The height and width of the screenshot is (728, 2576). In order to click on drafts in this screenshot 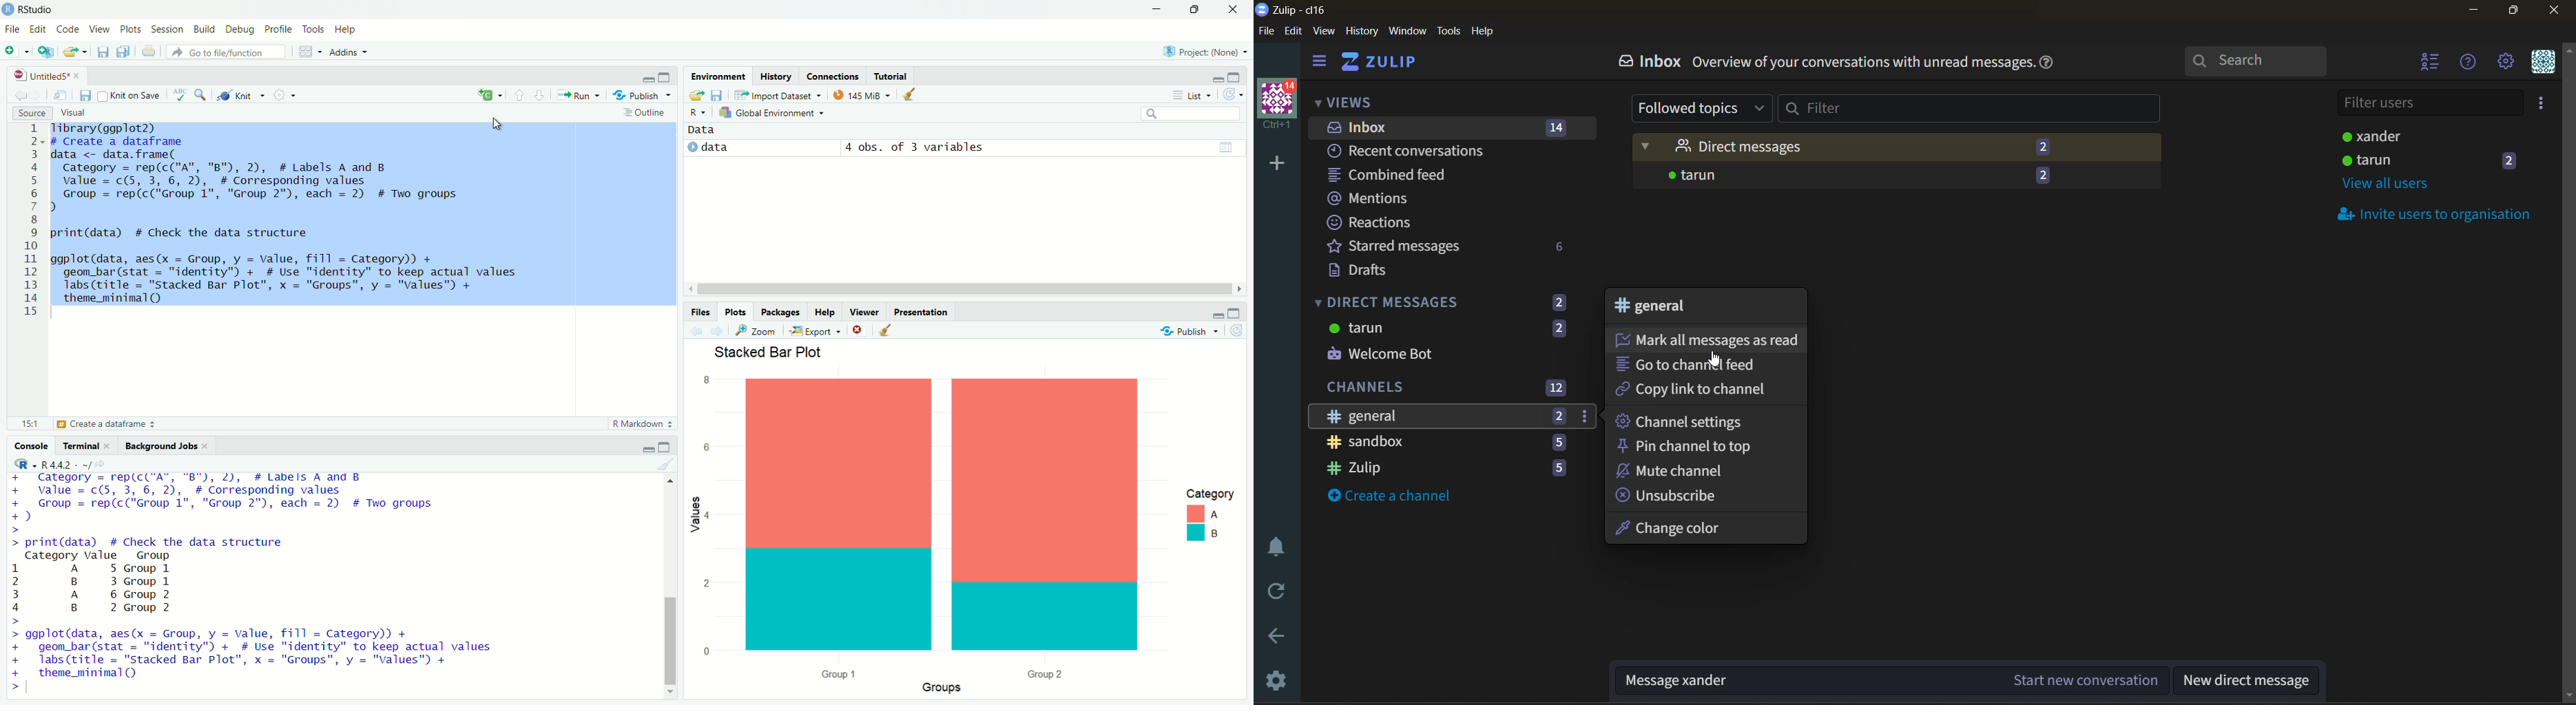, I will do `click(1403, 271)`.